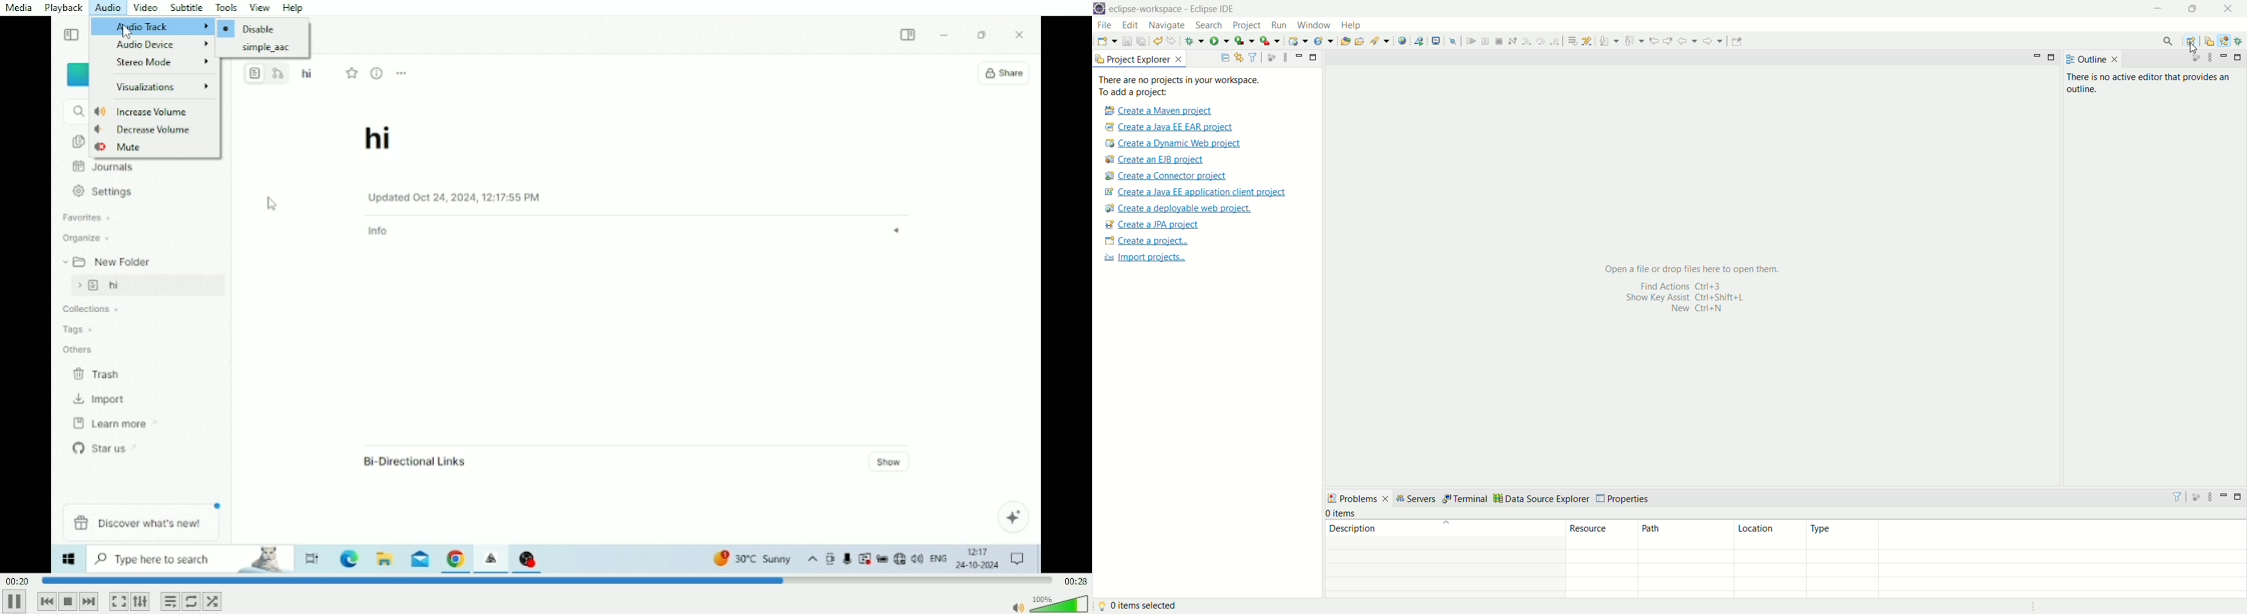 Image resolution: width=2268 pixels, height=616 pixels. I want to click on open a terminal, so click(1435, 40).